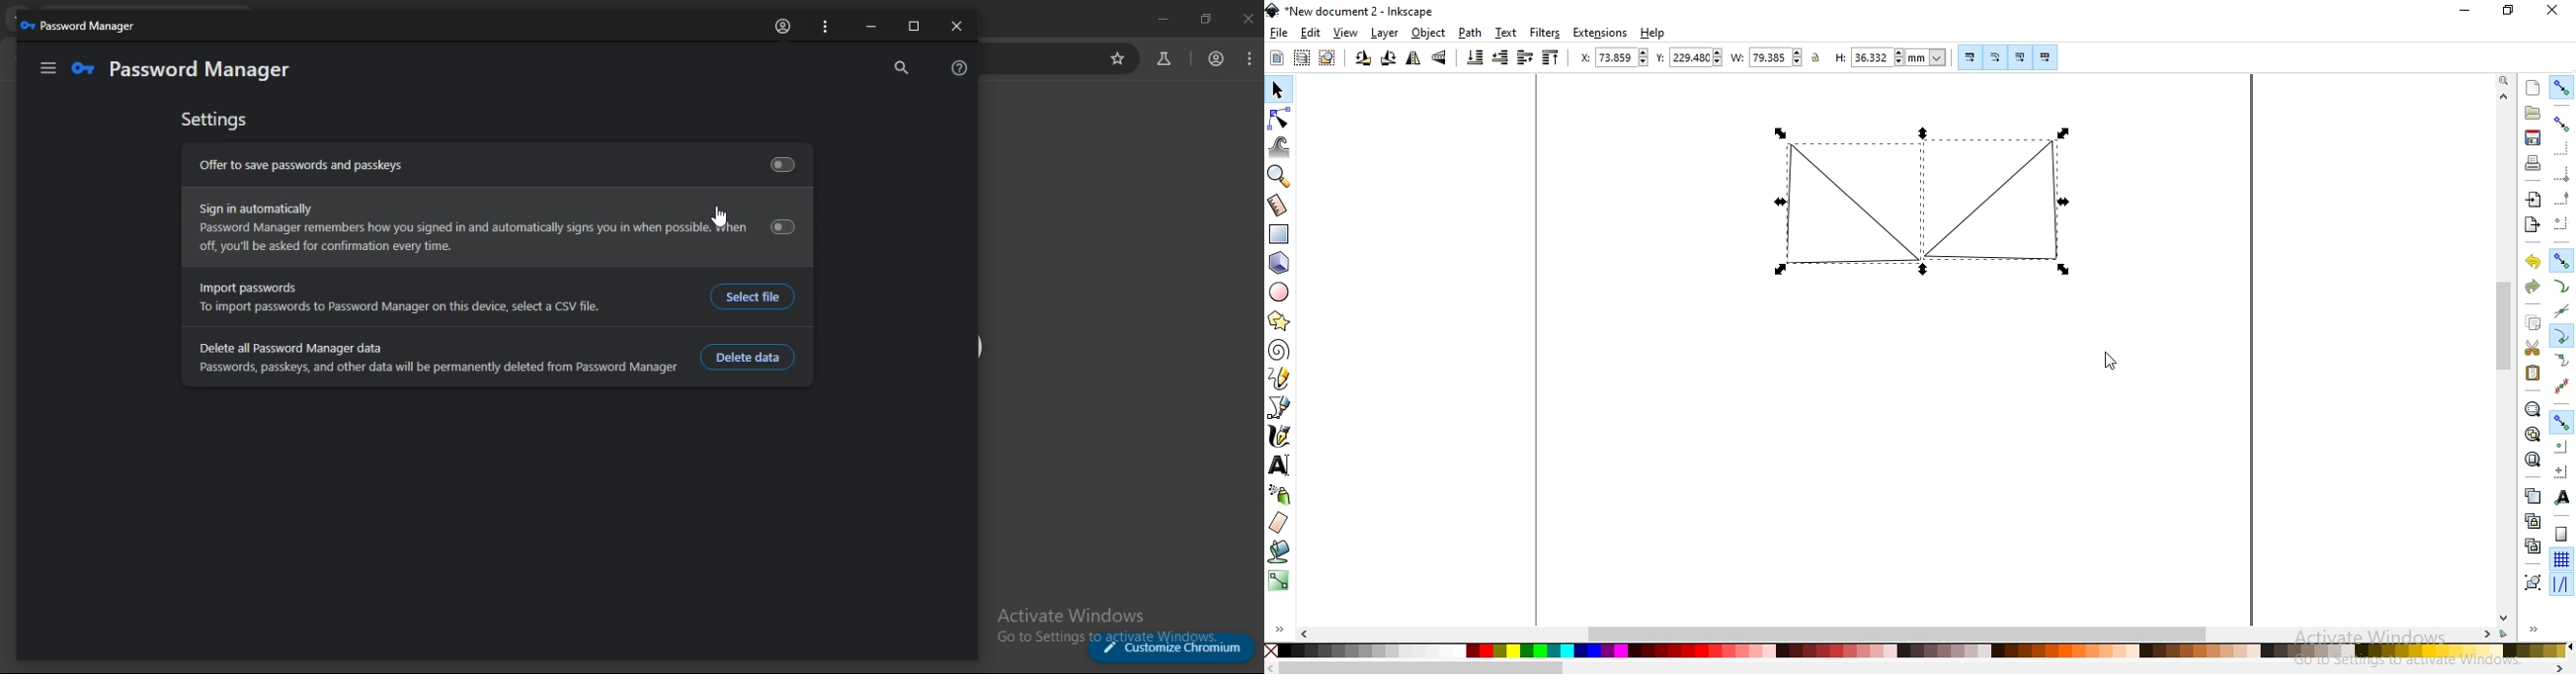  What do you see at coordinates (1280, 436) in the screenshot?
I see `draw calligraphic or brush strokes` at bounding box center [1280, 436].